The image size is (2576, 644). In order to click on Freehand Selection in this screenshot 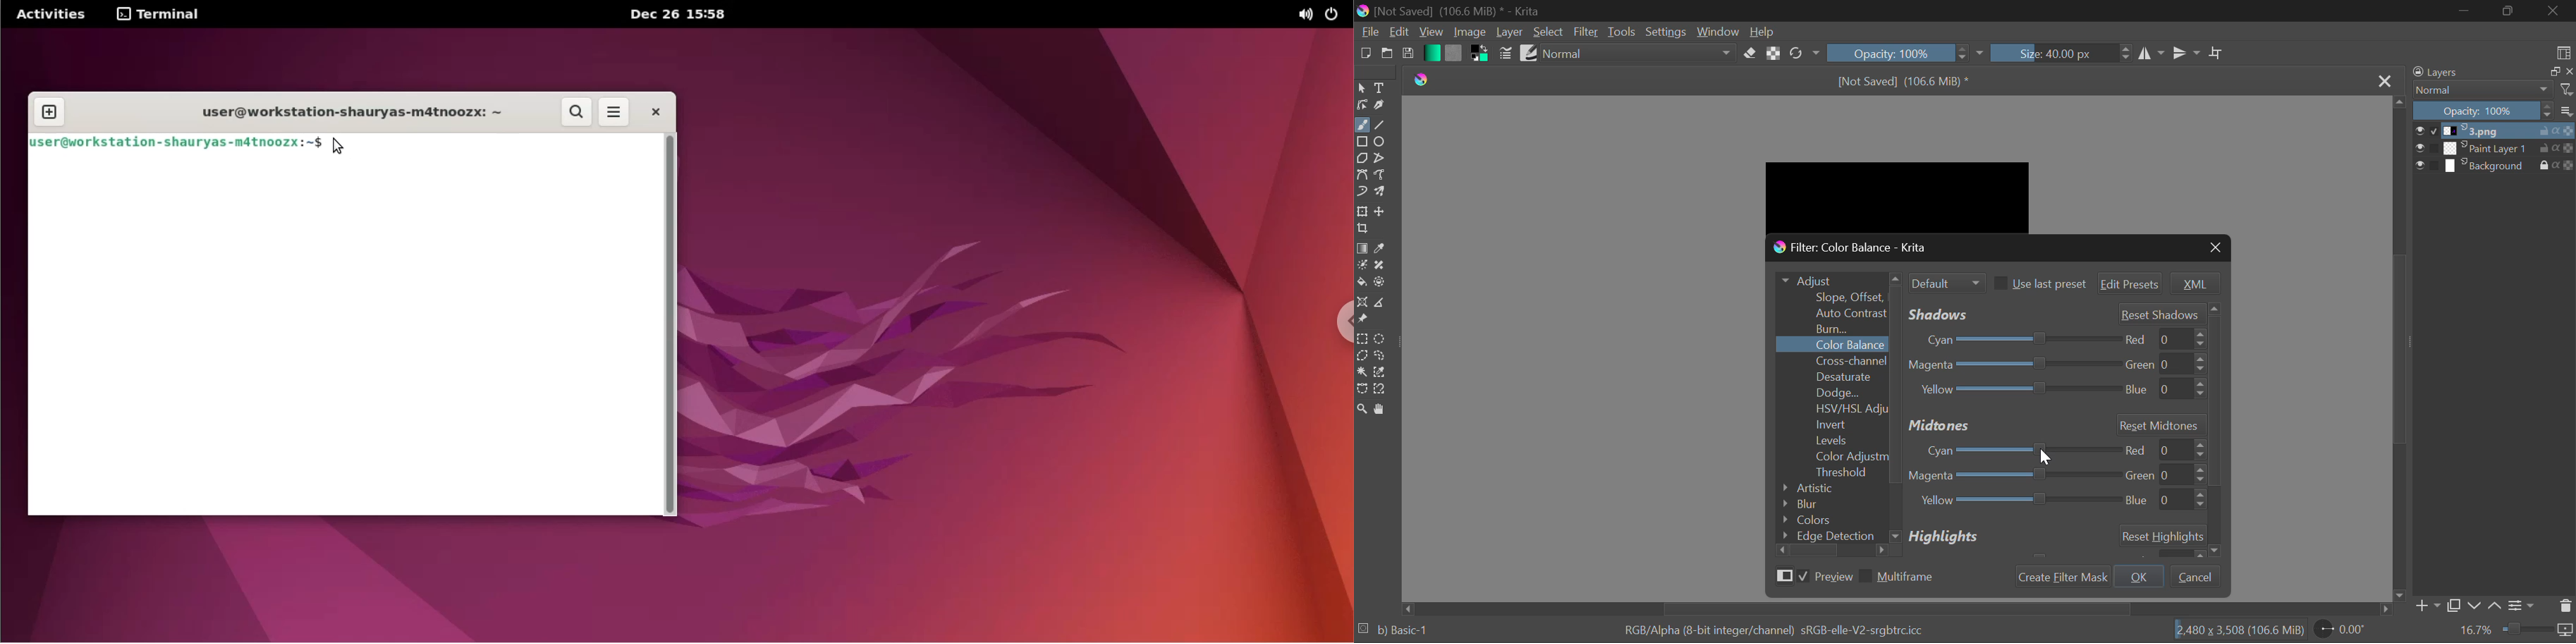, I will do `click(1380, 355)`.